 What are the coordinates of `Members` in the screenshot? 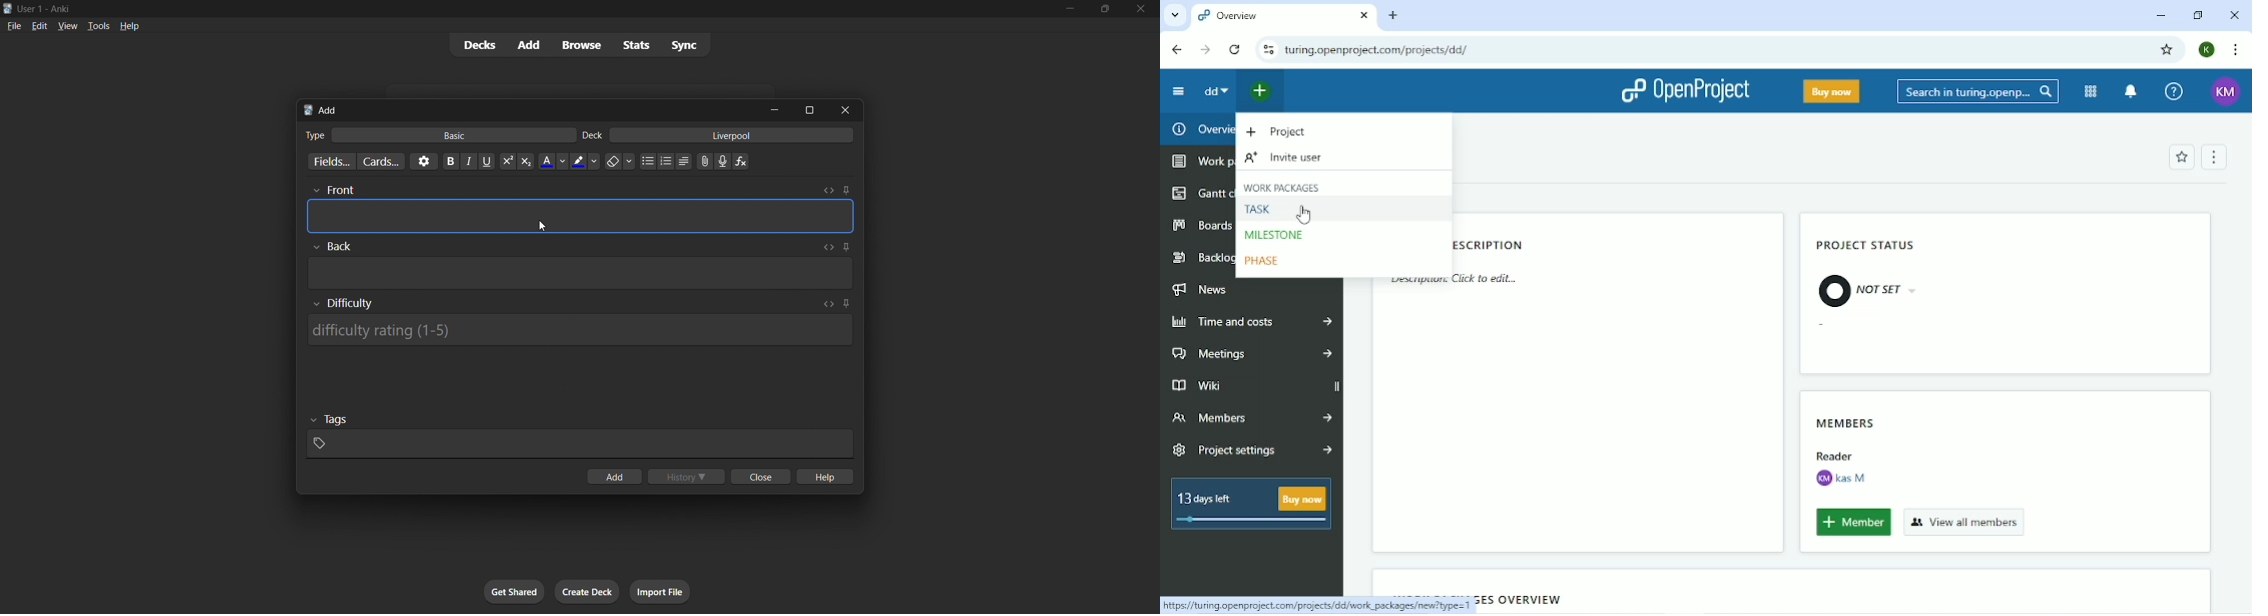 It's located at (1847, 423).